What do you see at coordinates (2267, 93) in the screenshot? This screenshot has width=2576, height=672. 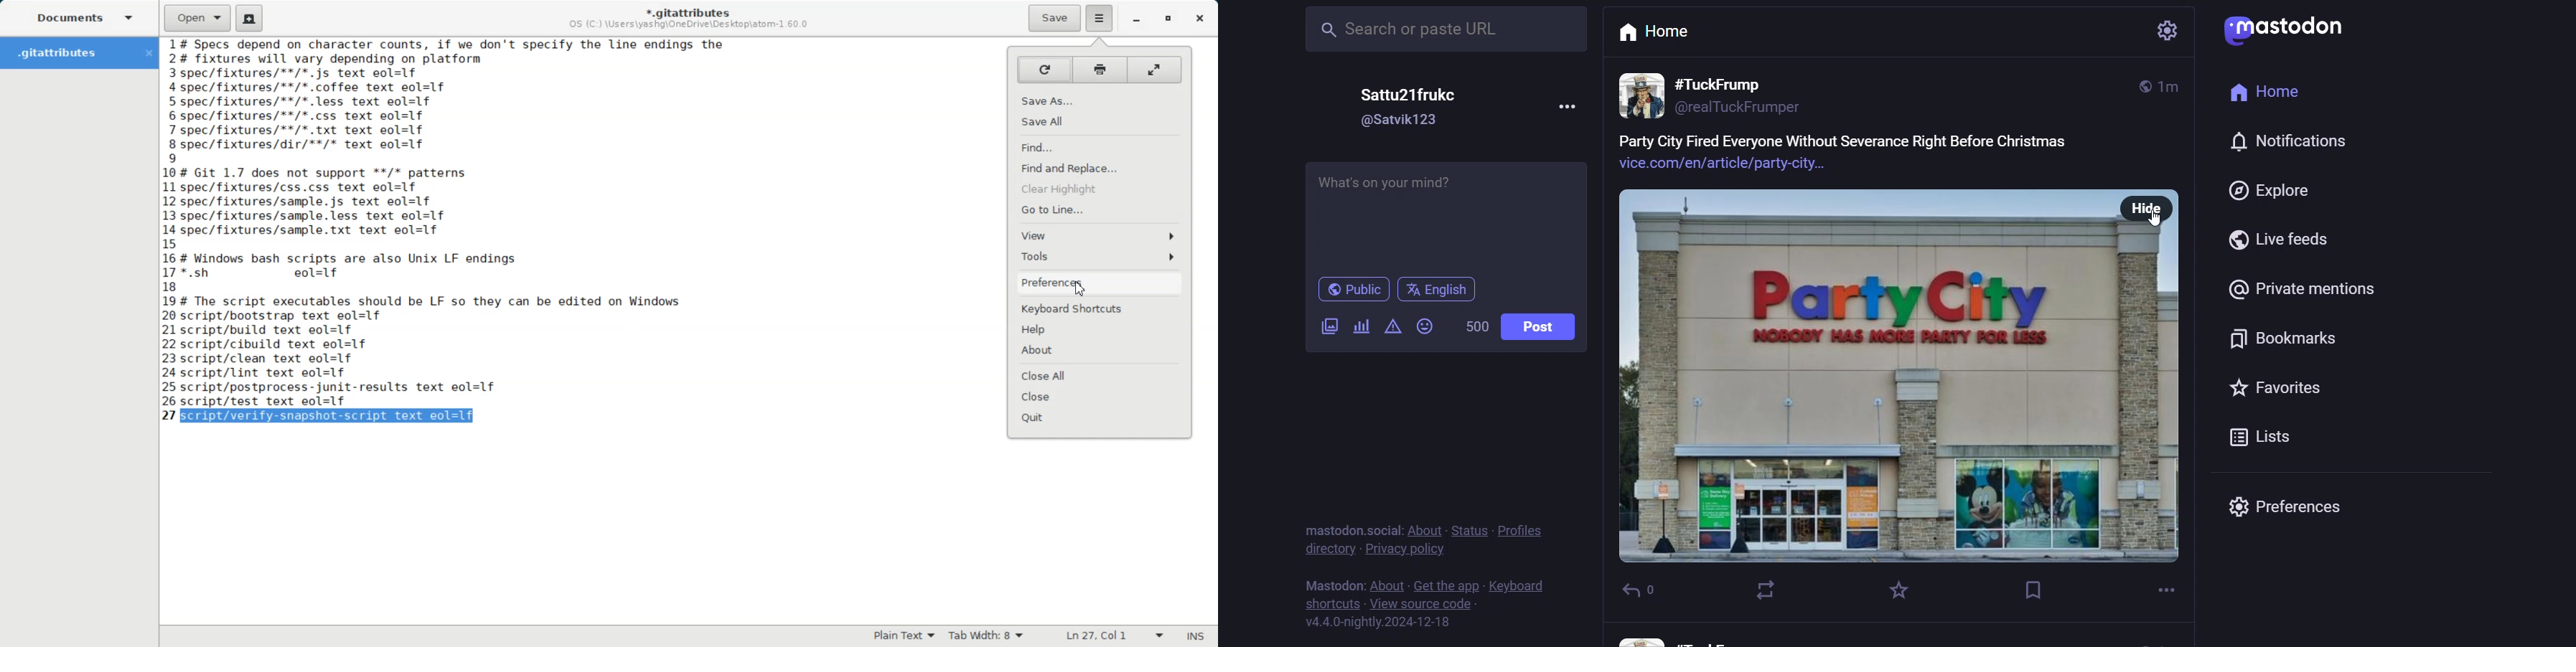 I see `Home` at bounding box center [2267, 93].